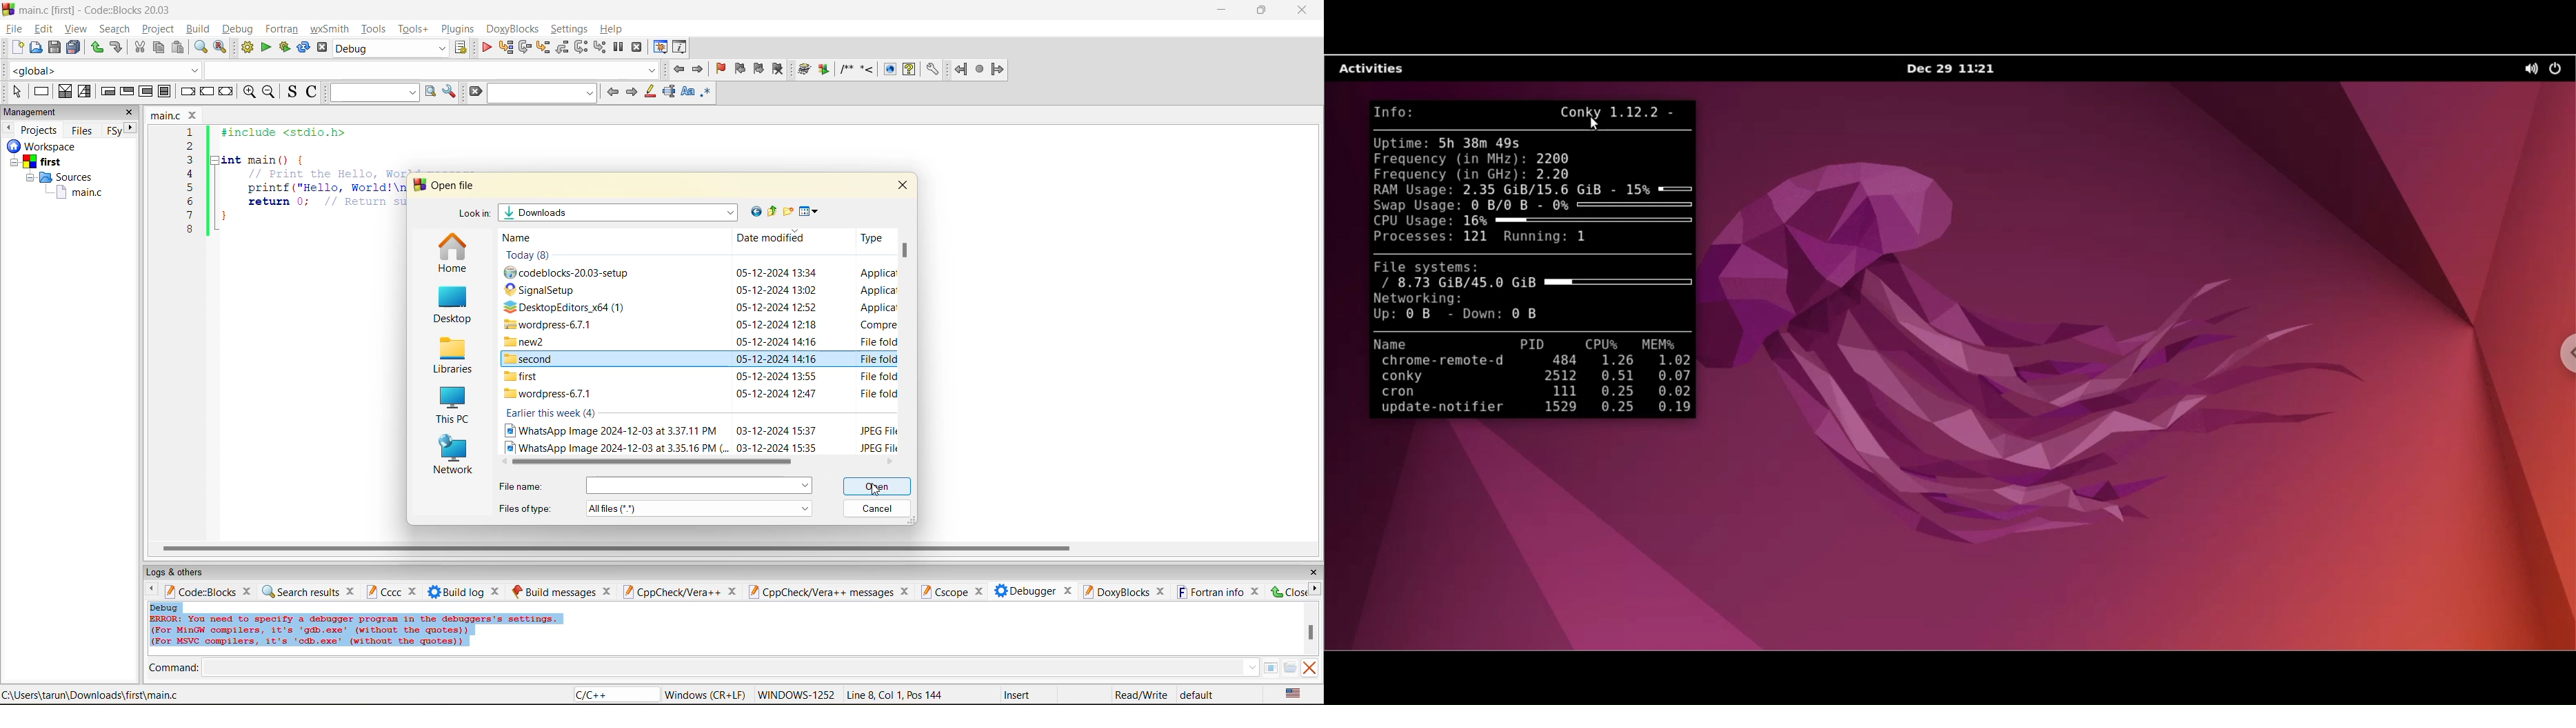 The image size is (2576, 728). Describe the element at coordinates (77, 28) in the screenshot. I see `view` at that location.